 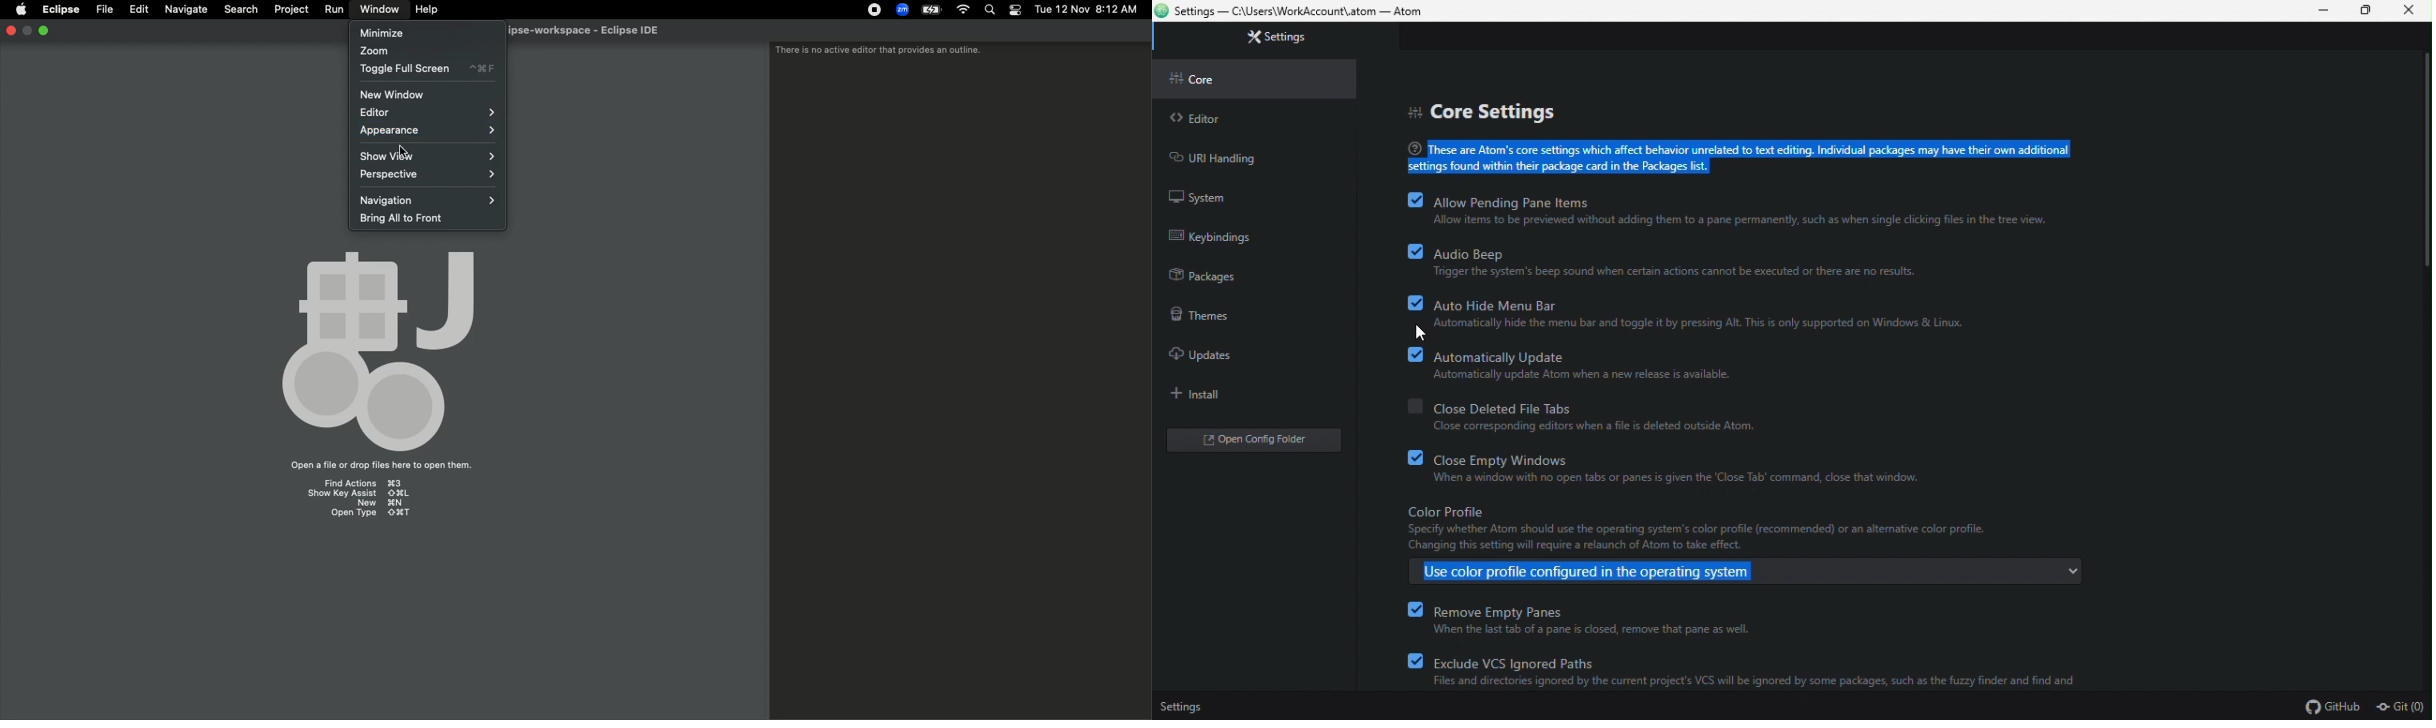 I want to click on Git, so click(x=2403, y=704).